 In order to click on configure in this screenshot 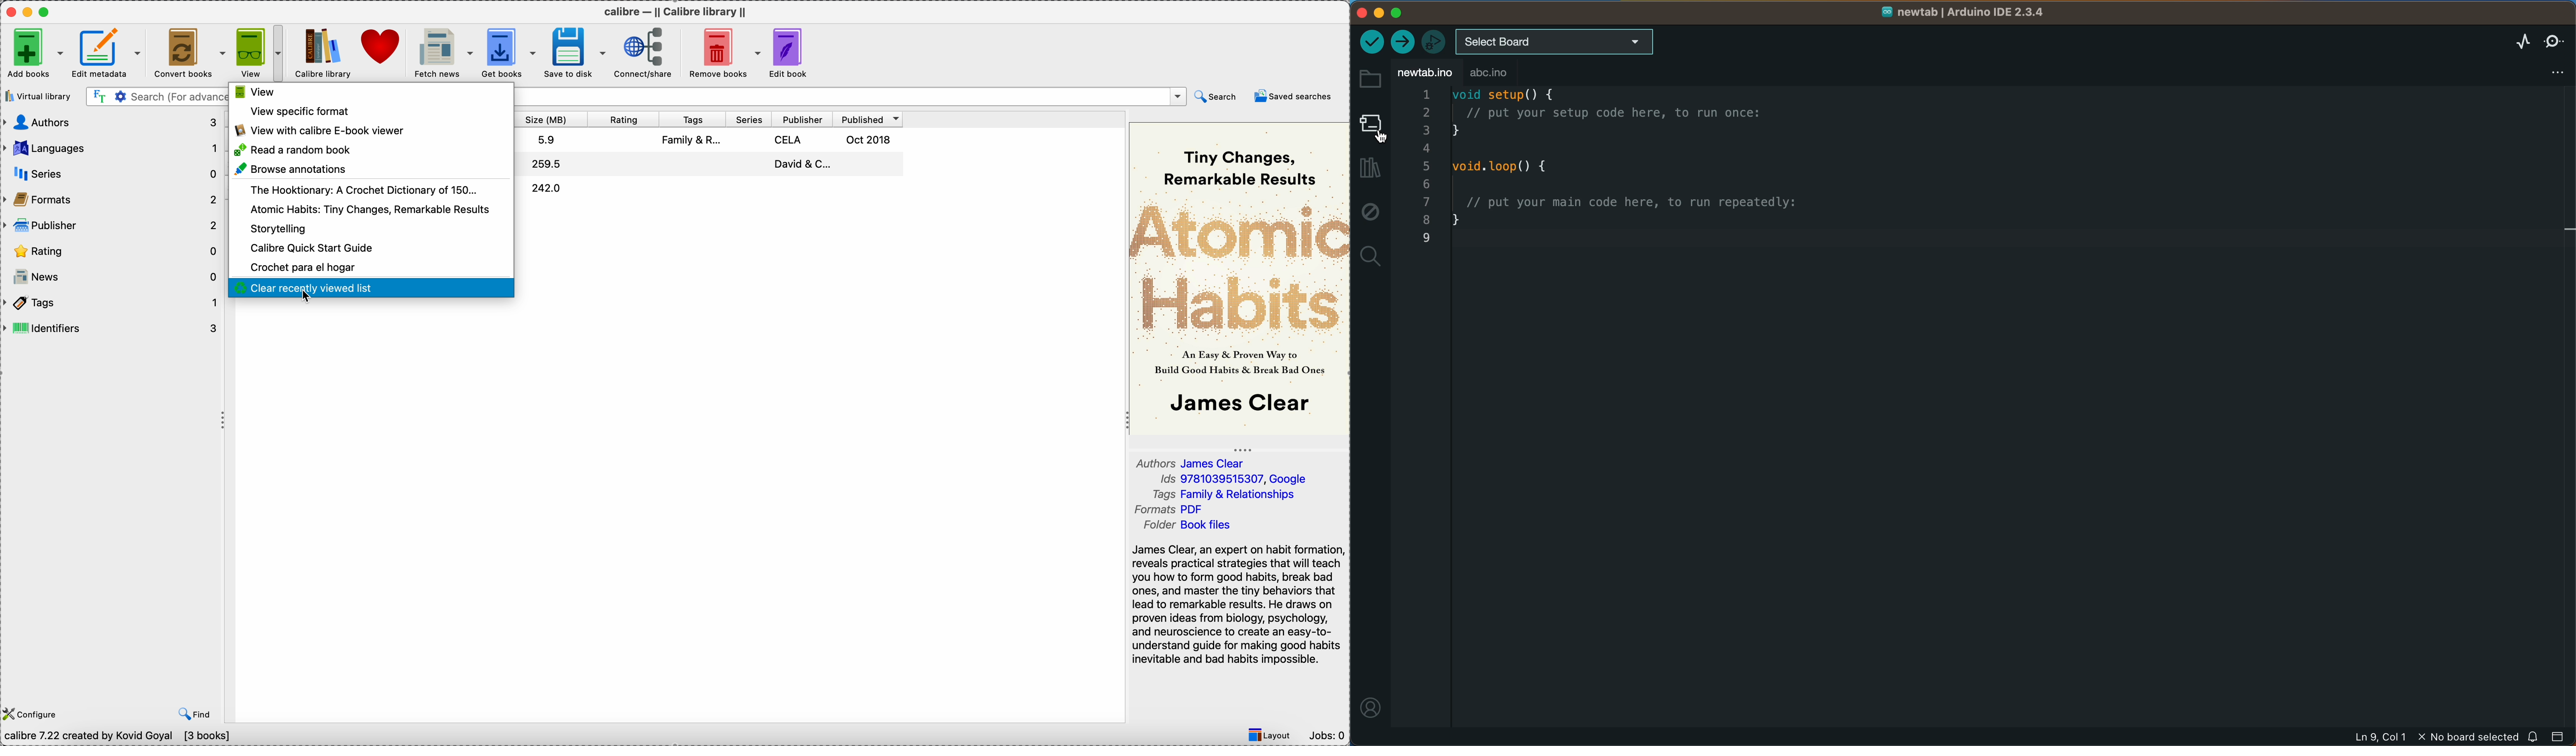, I will do `click(32, 713)`.